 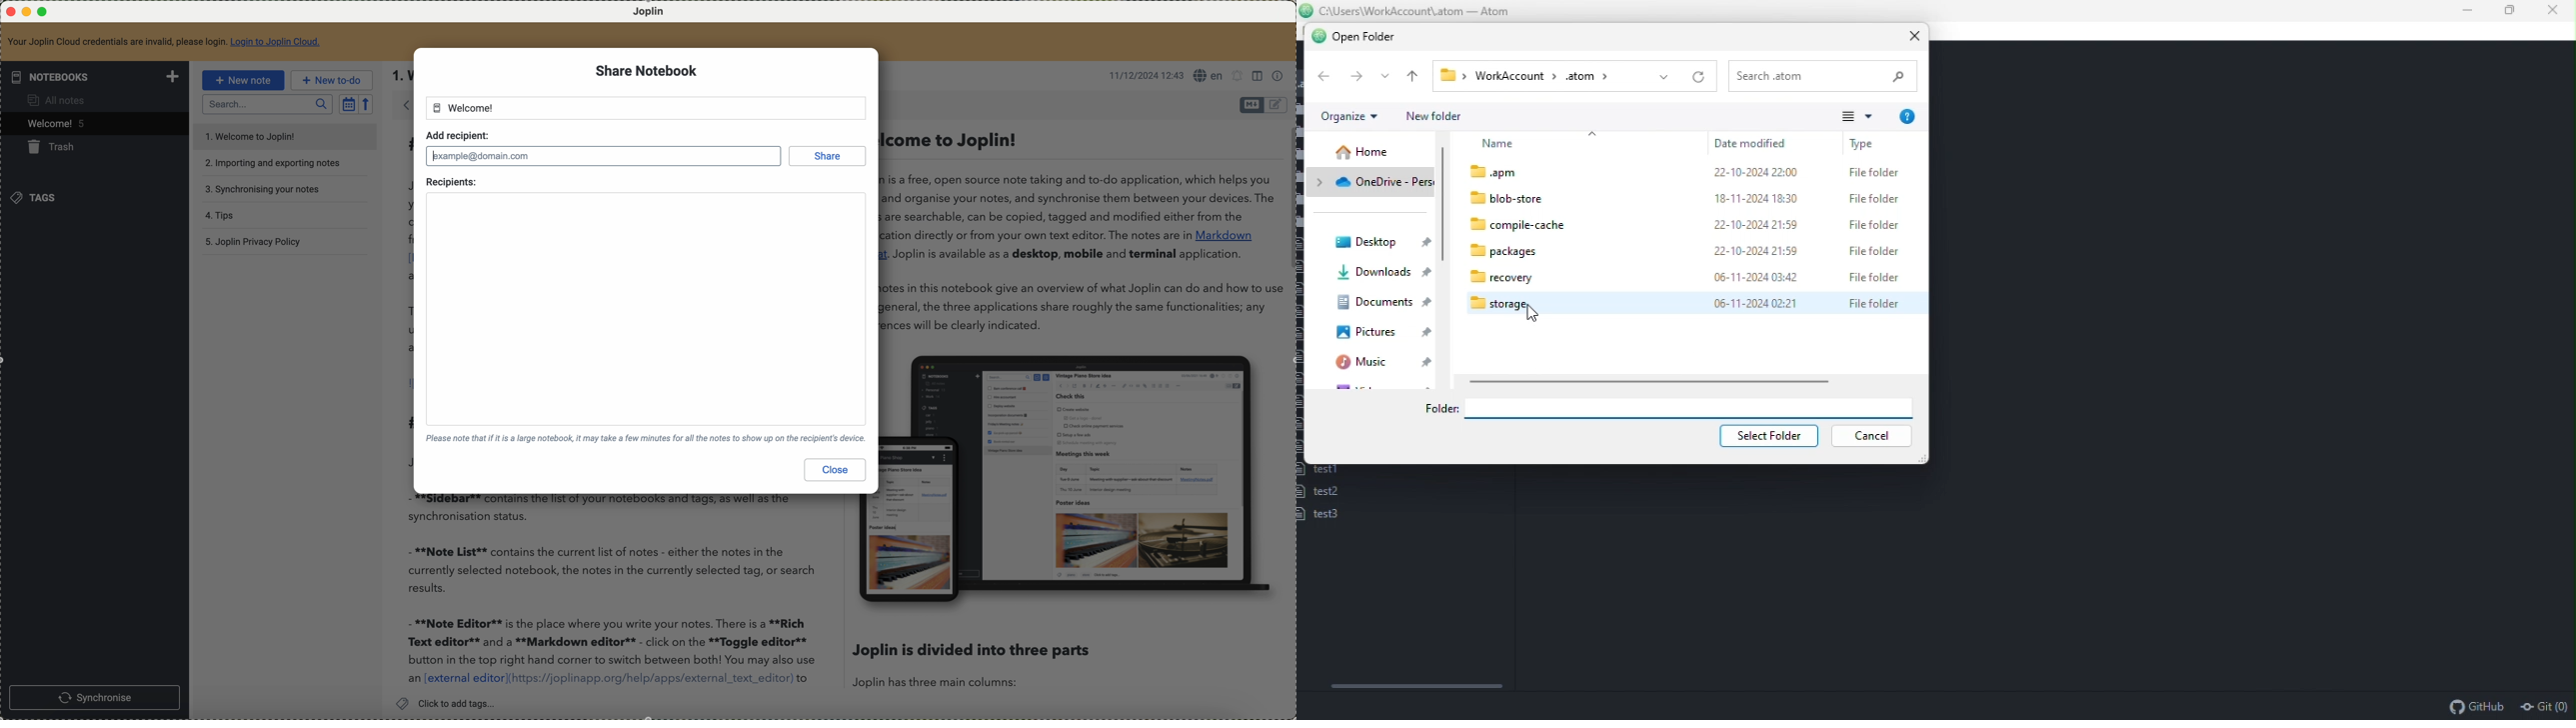 What do you see at coordinates (283, 135) in the screenshot?
I see `welcome to Joplin note` at bounding box center [283, 135].